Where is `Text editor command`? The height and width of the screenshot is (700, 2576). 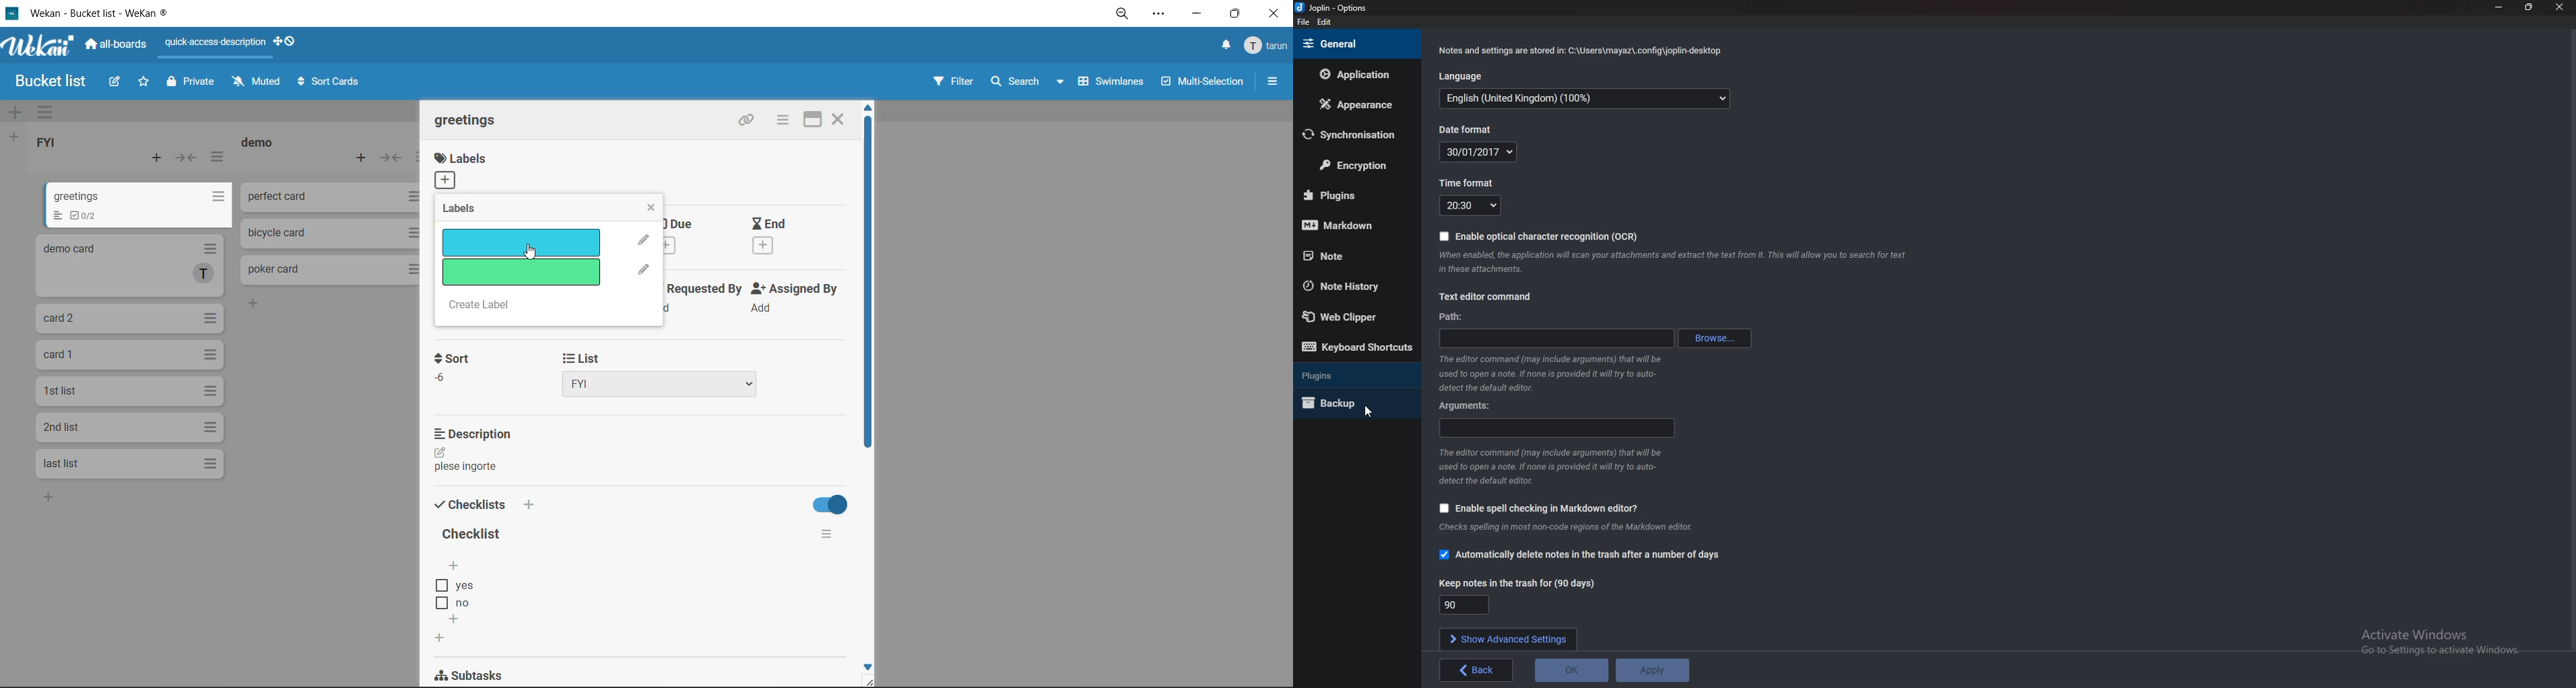 Text editor command is located at coordinates (1493, 295).